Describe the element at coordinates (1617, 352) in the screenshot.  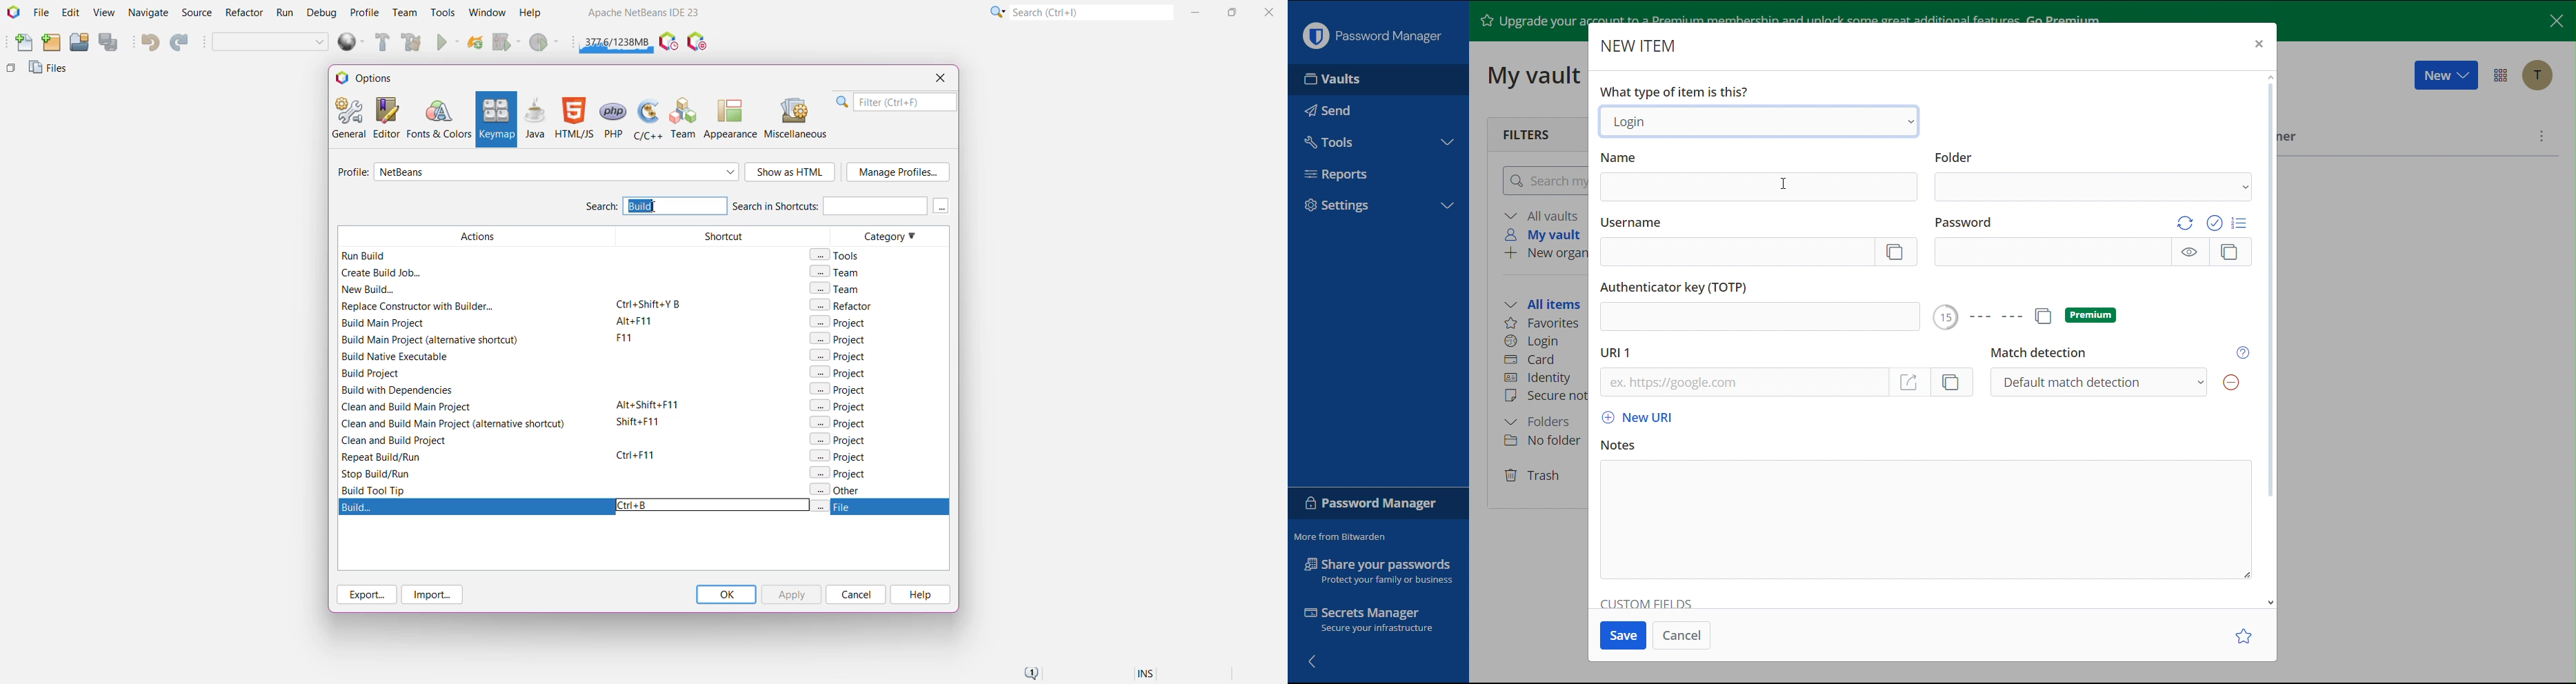
I see `URL 1` at that location.